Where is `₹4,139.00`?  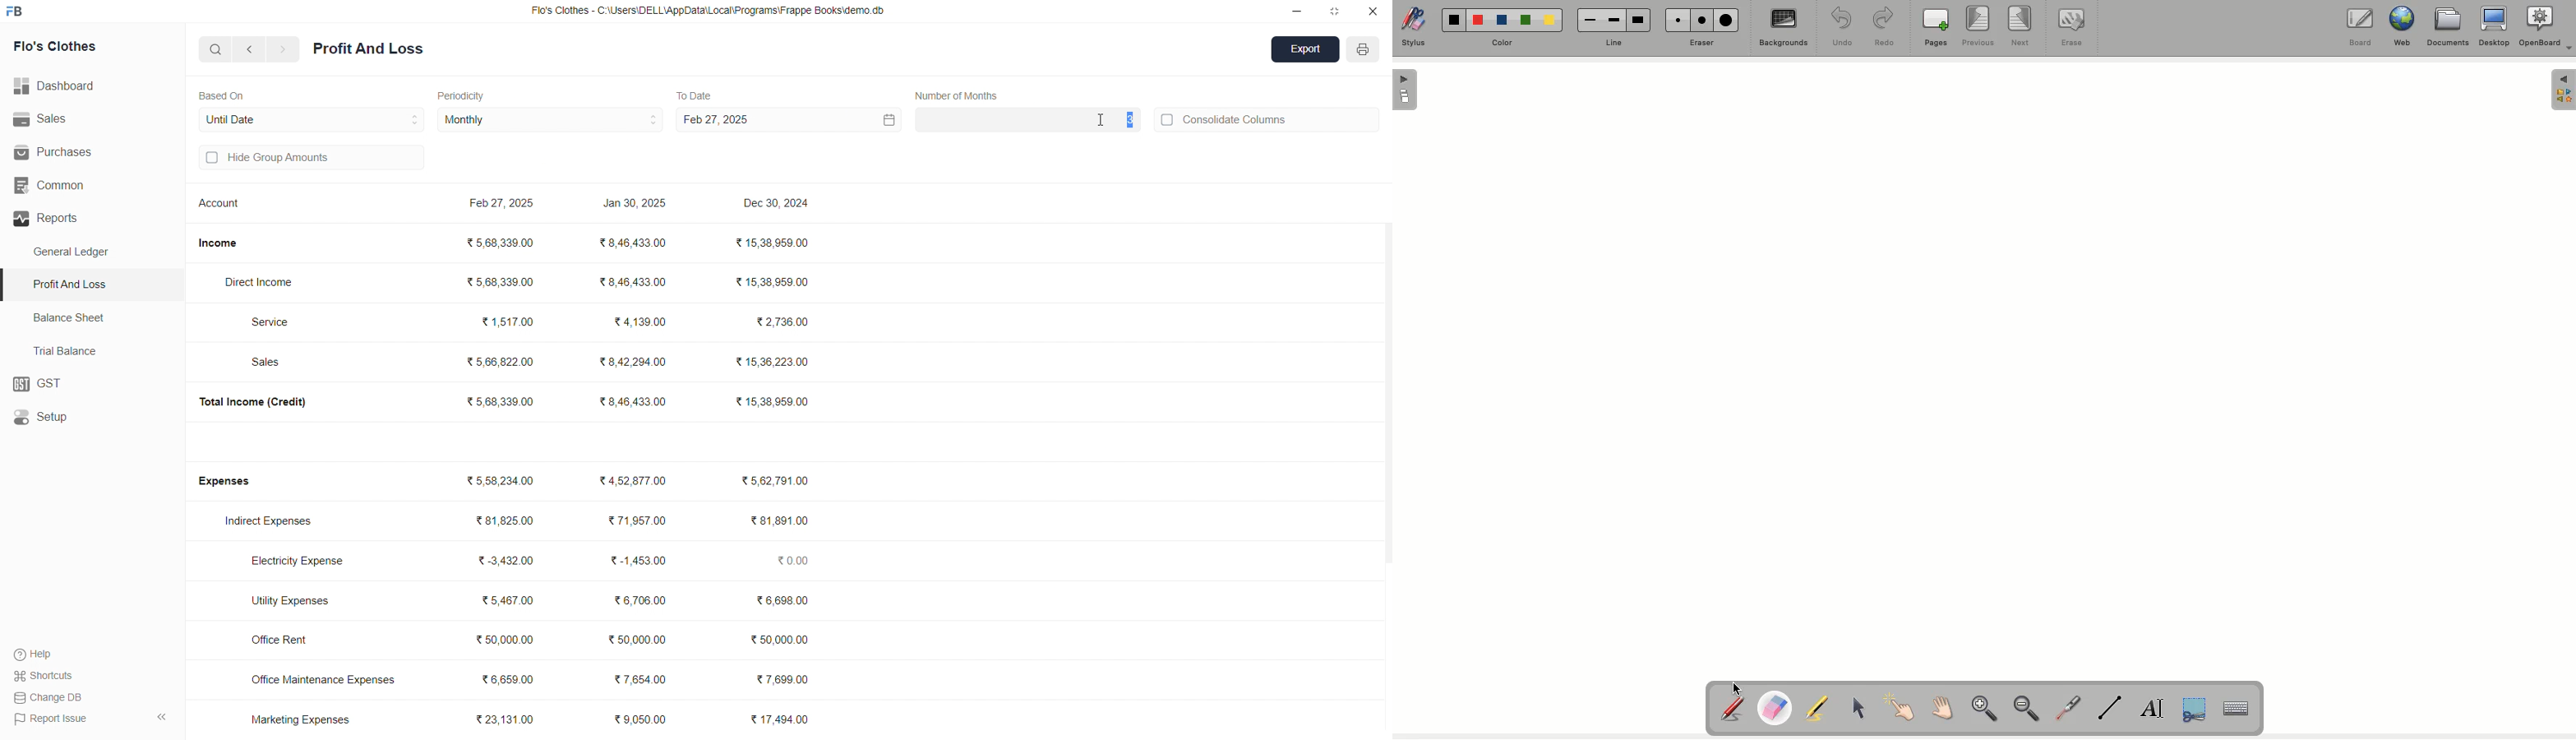 ₹4,139.00 is located at coordinates (640, 322).